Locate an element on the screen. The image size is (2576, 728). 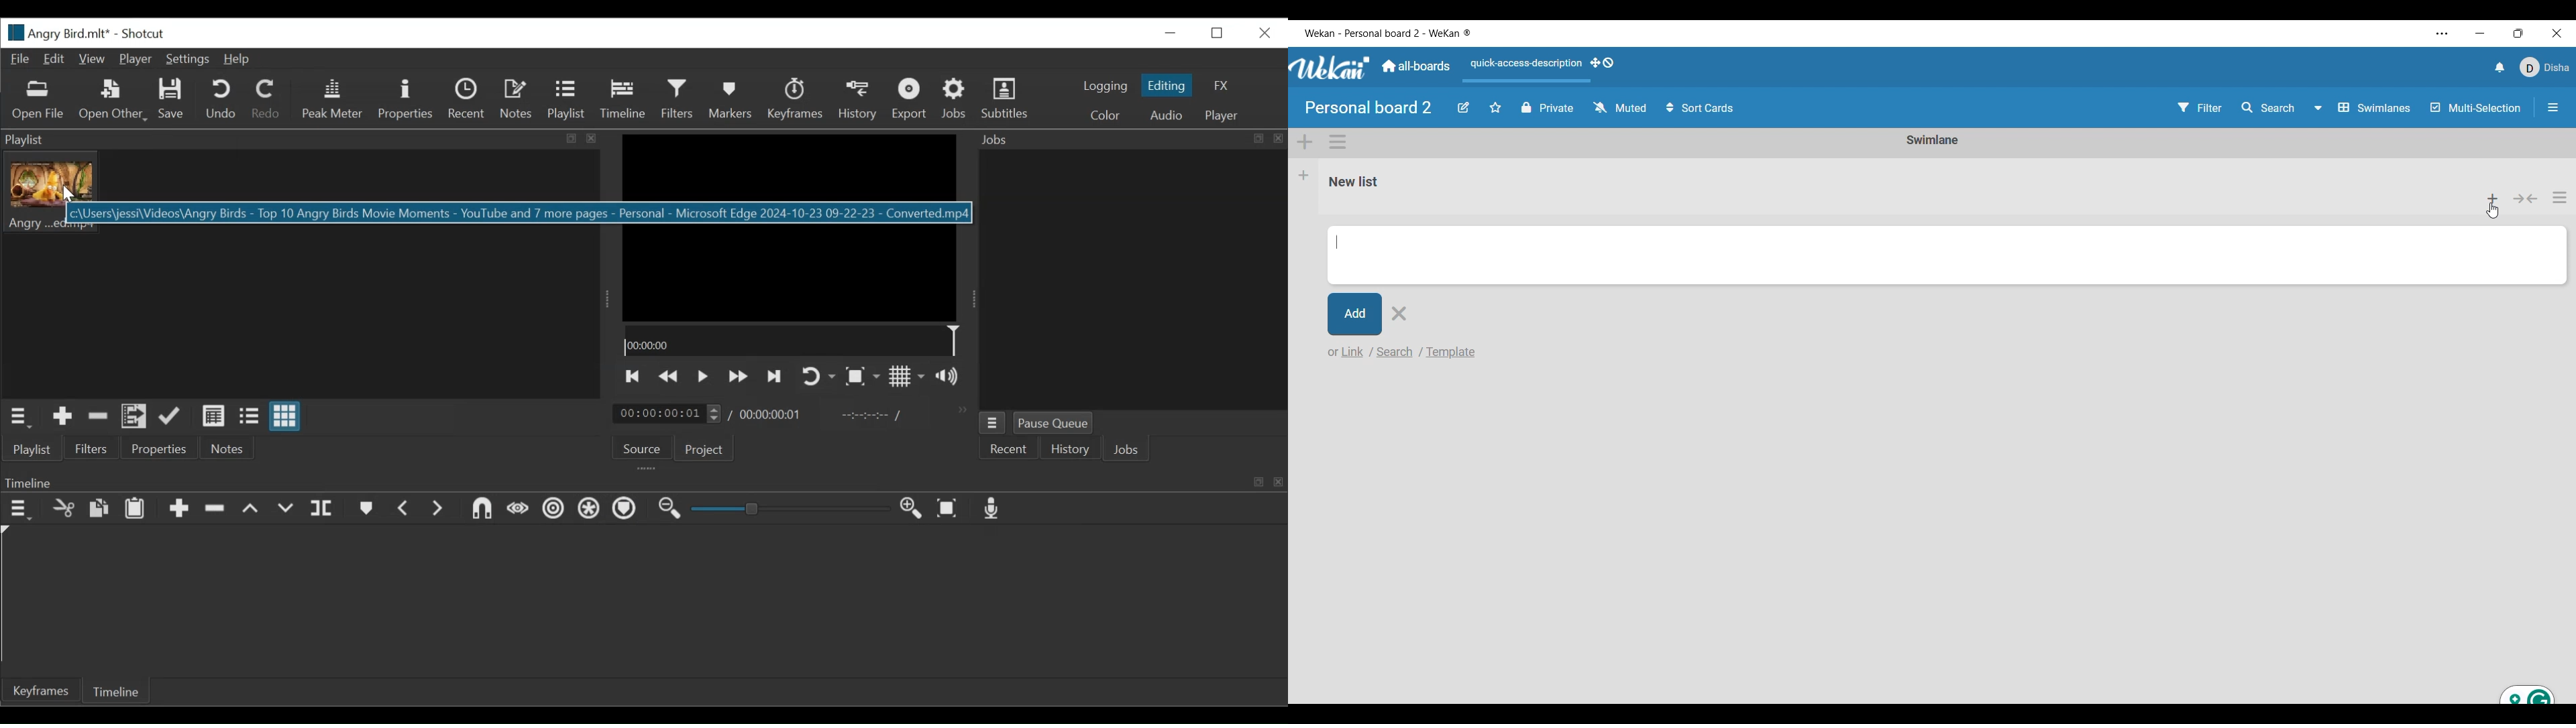
File Name is located at coordinates (57, 33).